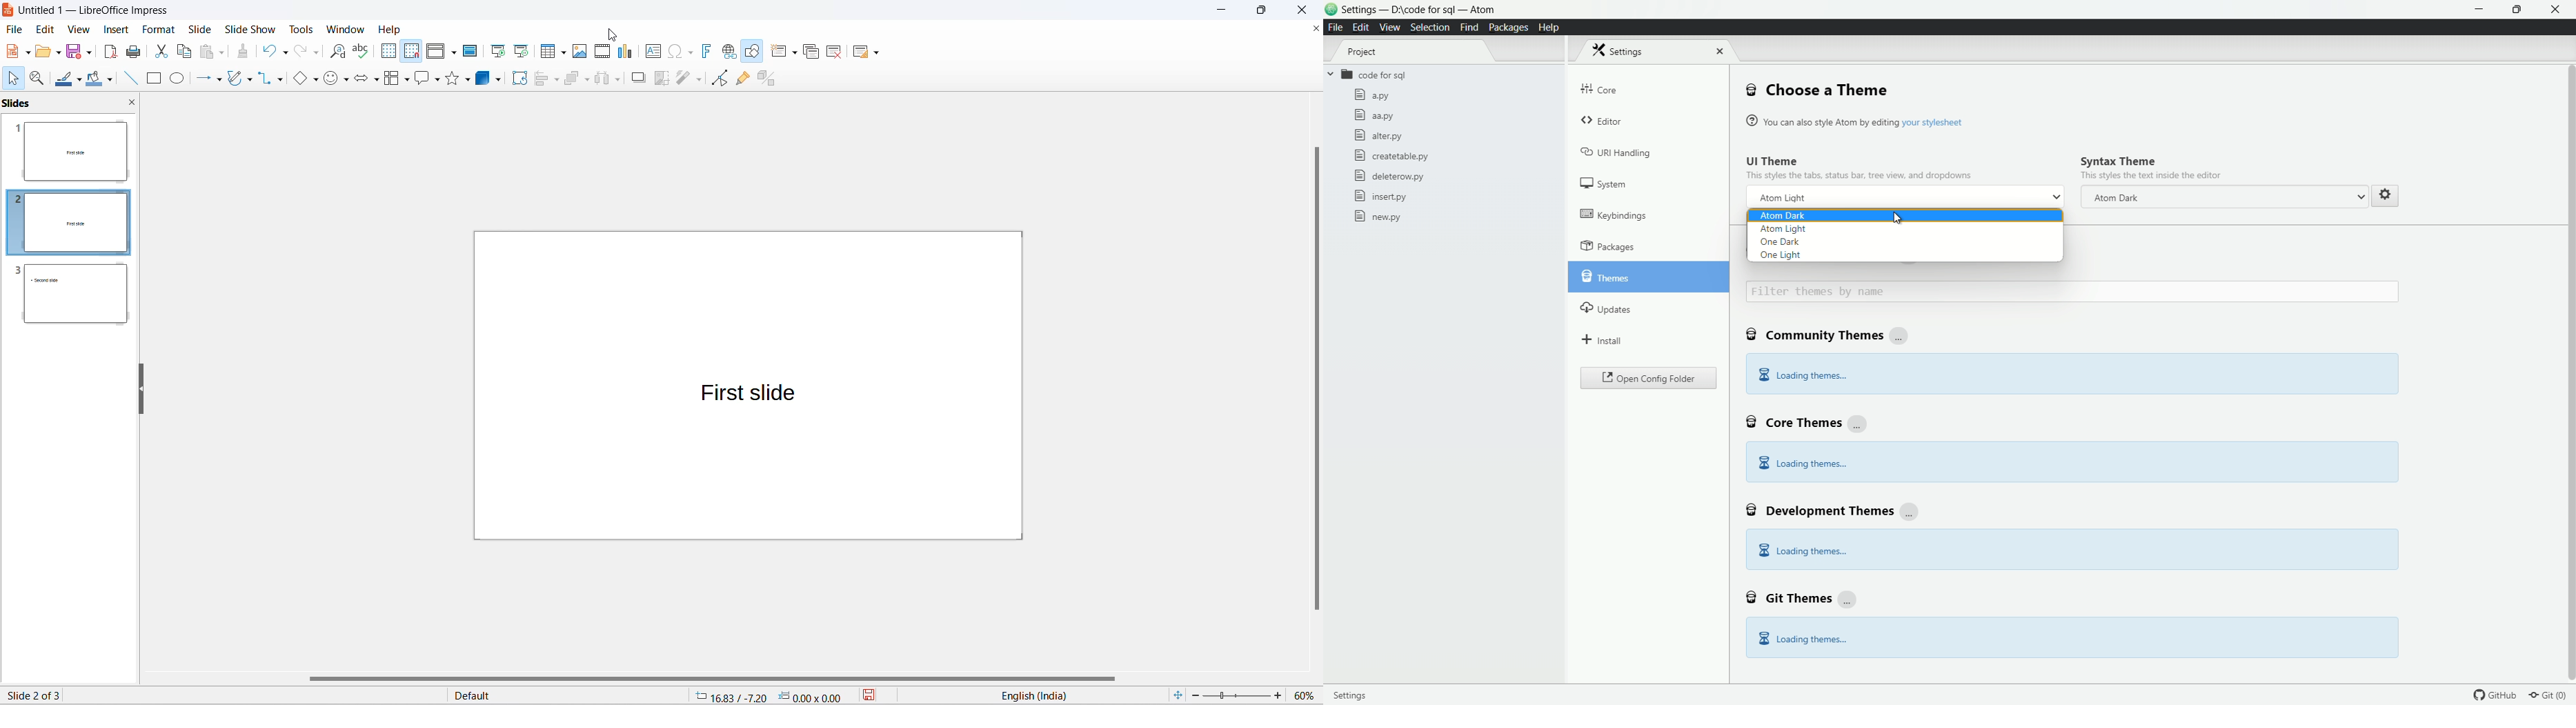 Image resolution: width=2576 pixels, height=728 pixels. Describe the element at coordinates (727, 51) in the screenshot. I see `insert hyperlinks` at that location.